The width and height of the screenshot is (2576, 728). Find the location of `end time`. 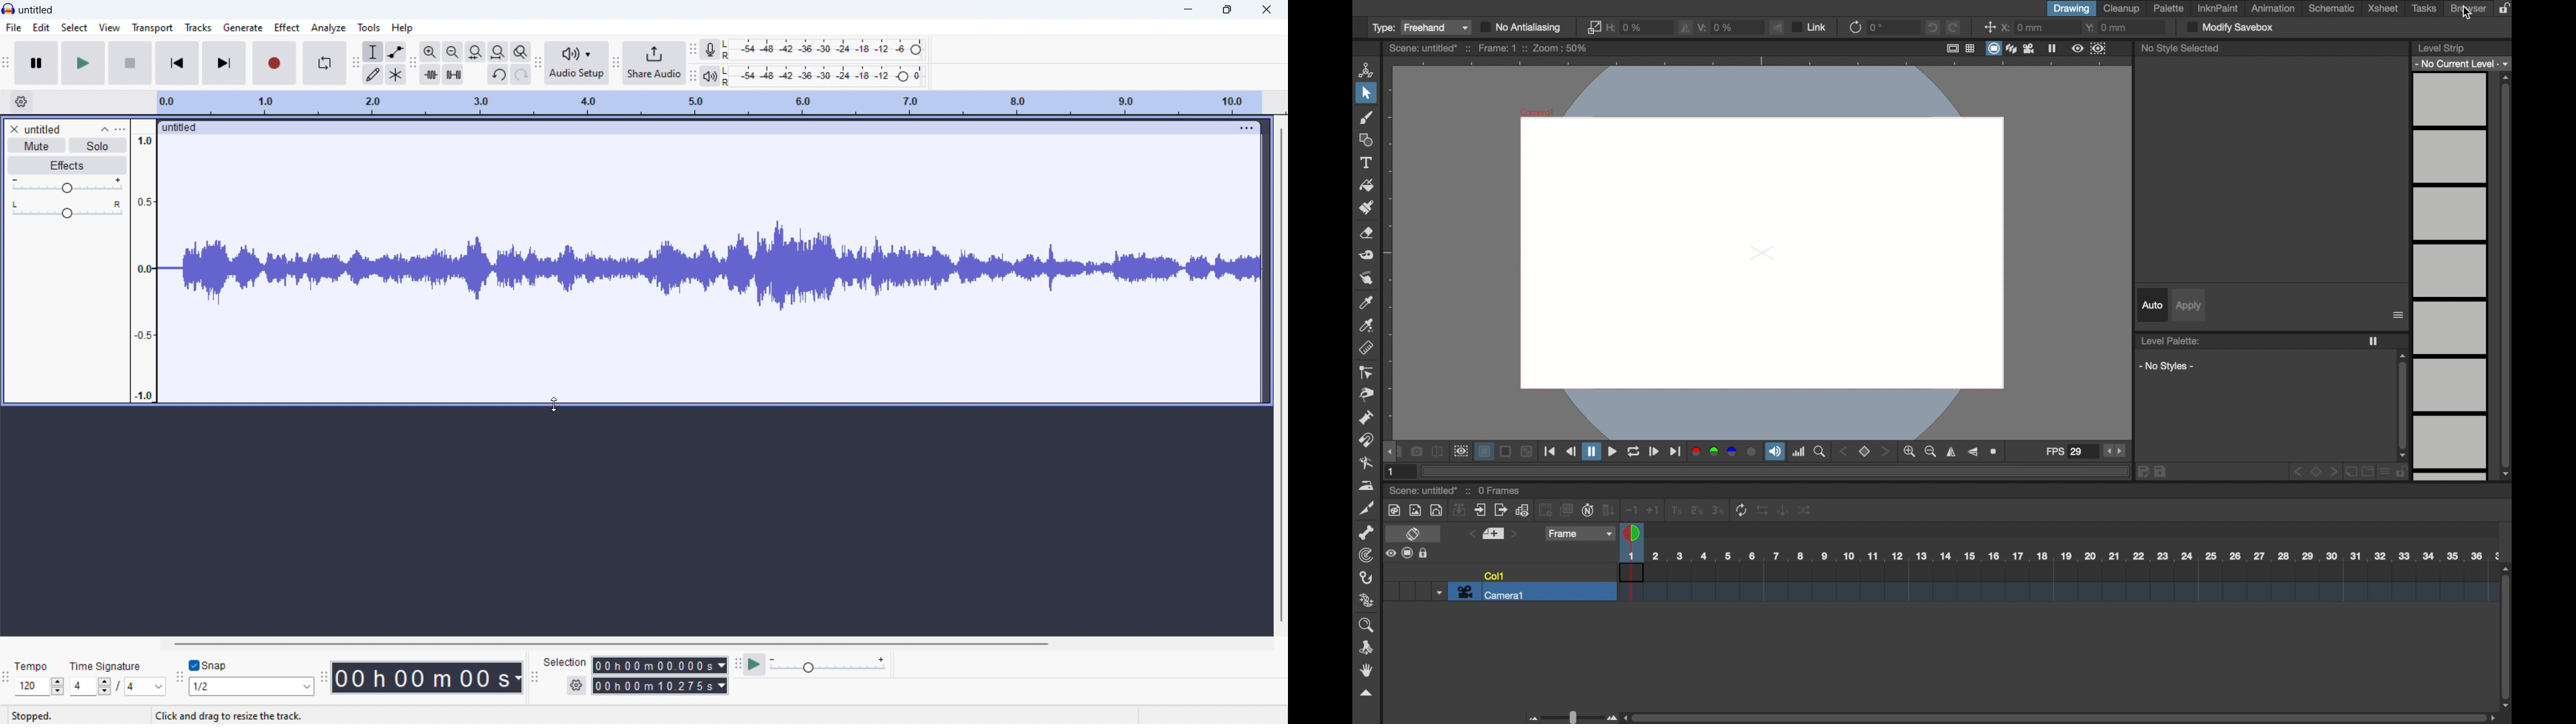

end time is located at coordinates (659, 686).